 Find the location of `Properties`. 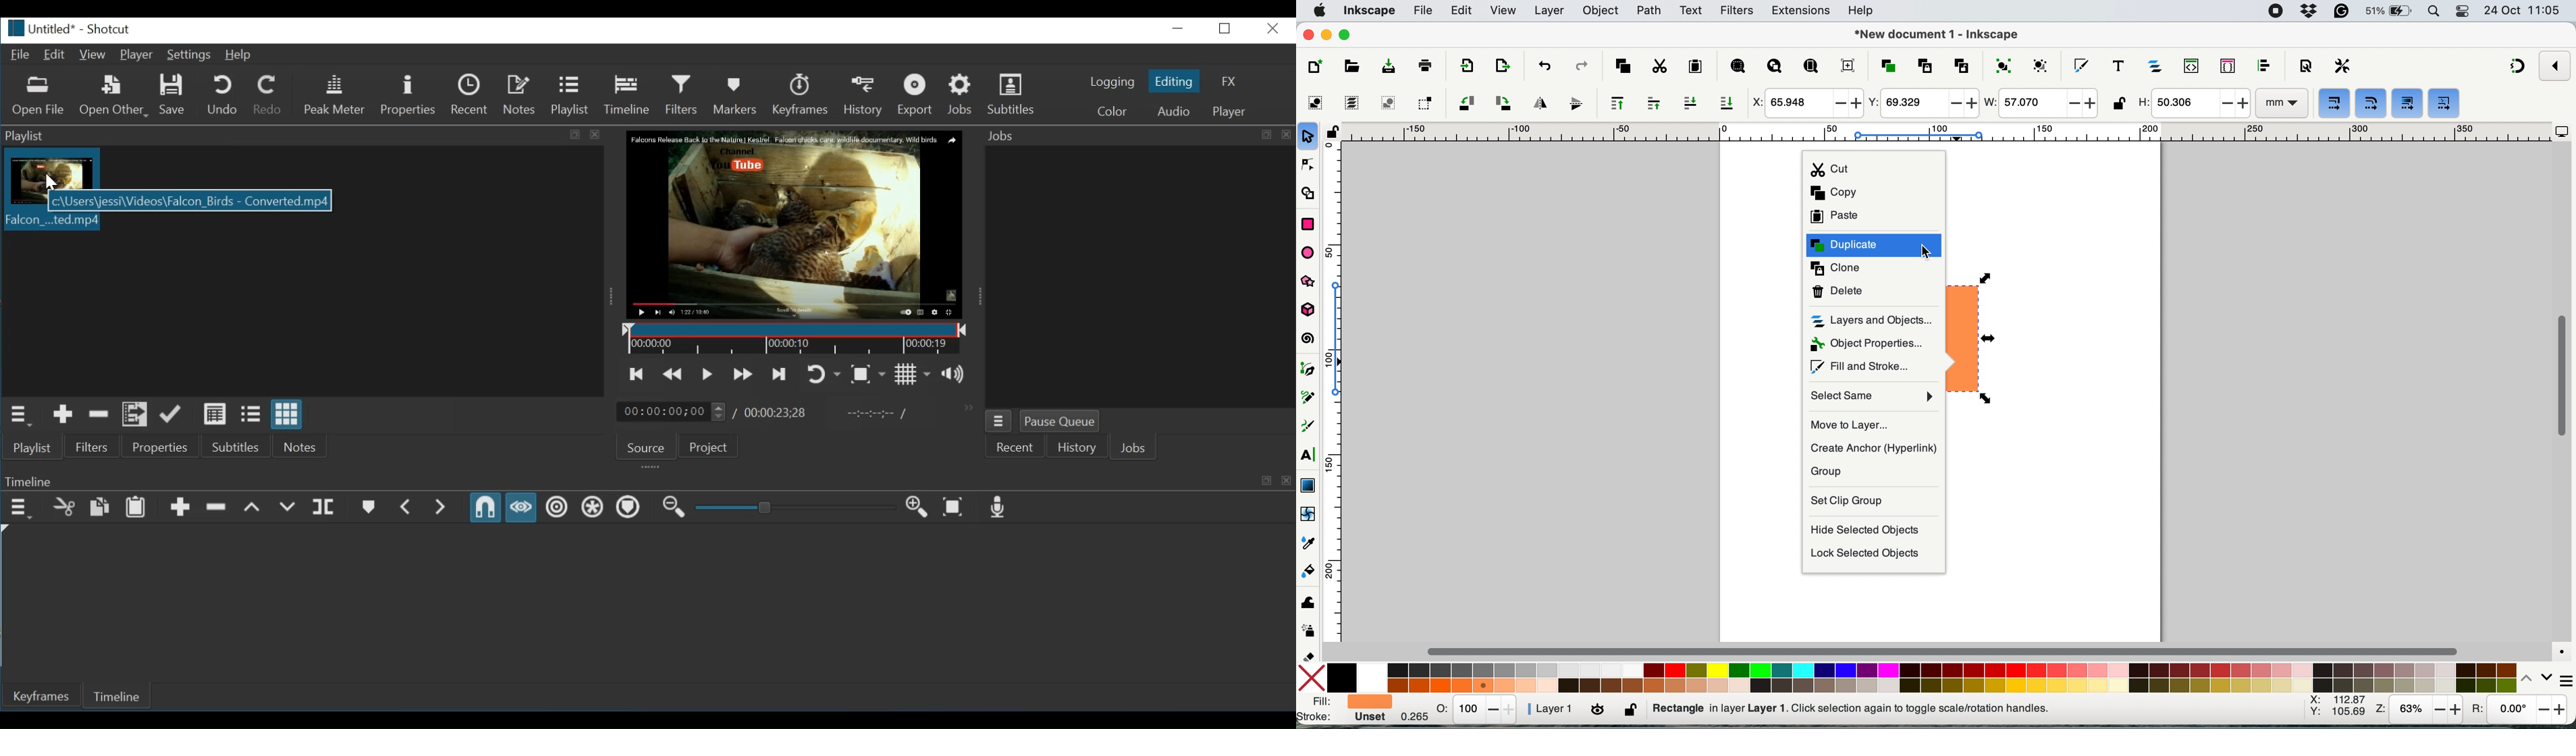

Properties is located at coordinates (408, 96).